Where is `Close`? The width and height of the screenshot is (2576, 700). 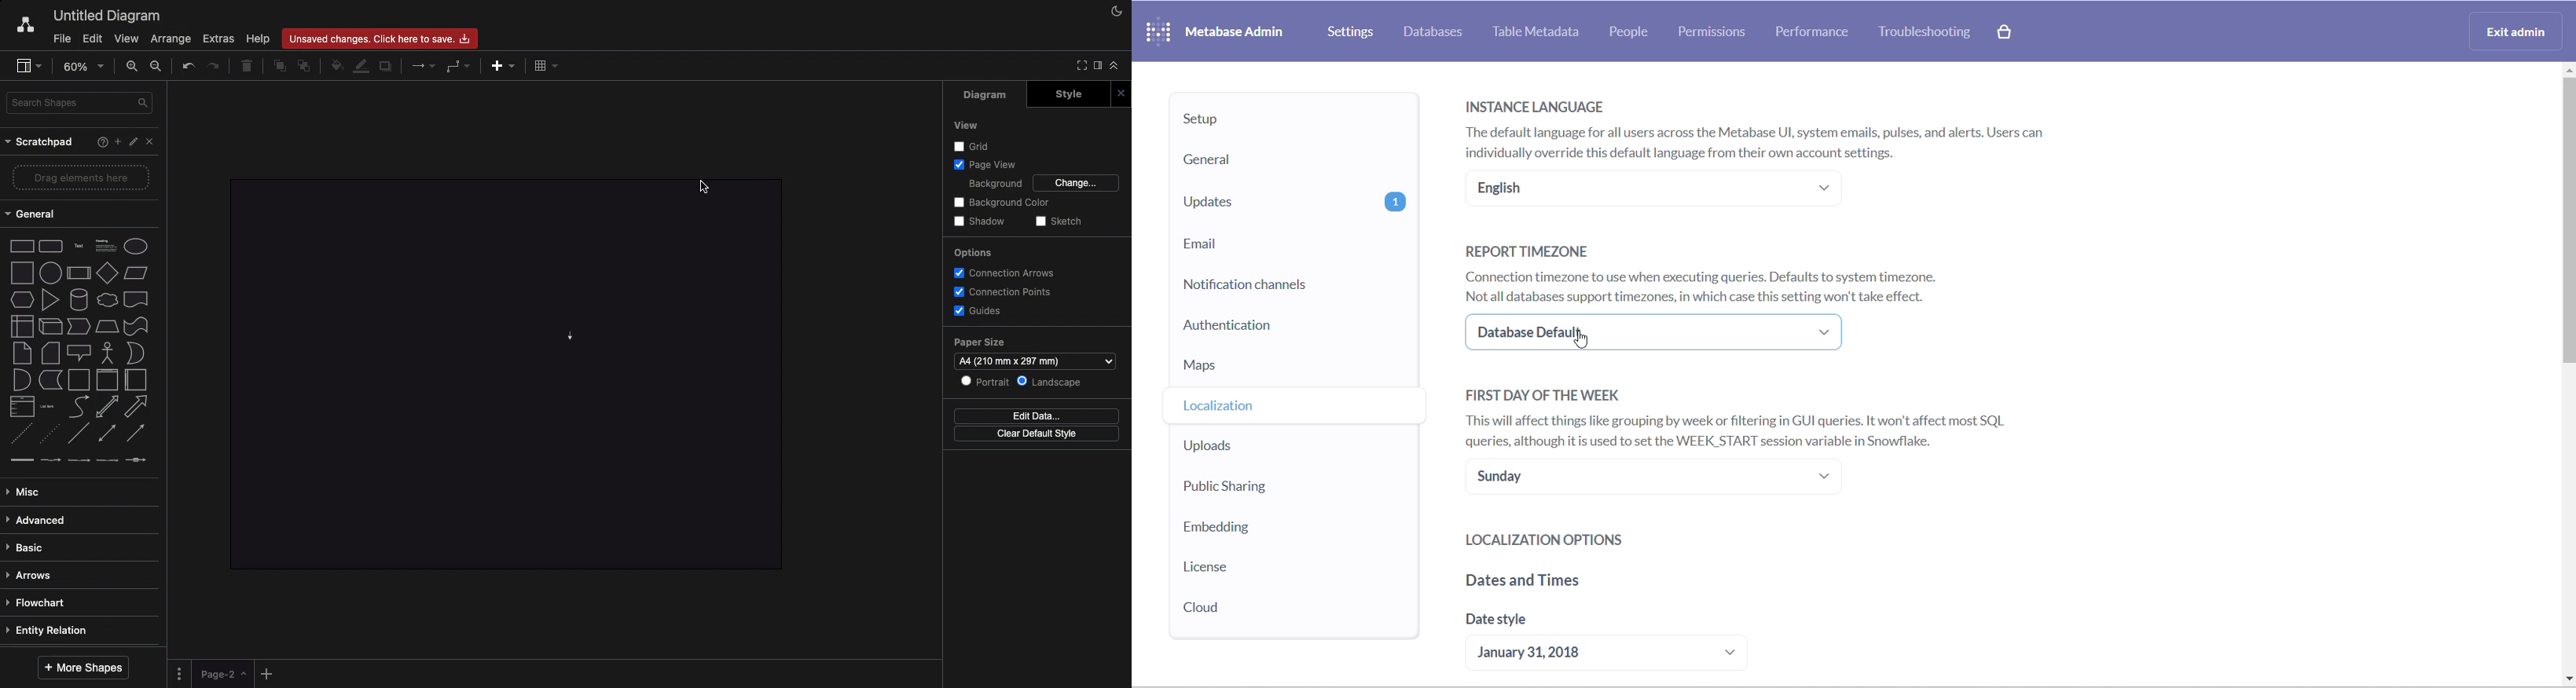 Close is located at coordinates (1121, 93).